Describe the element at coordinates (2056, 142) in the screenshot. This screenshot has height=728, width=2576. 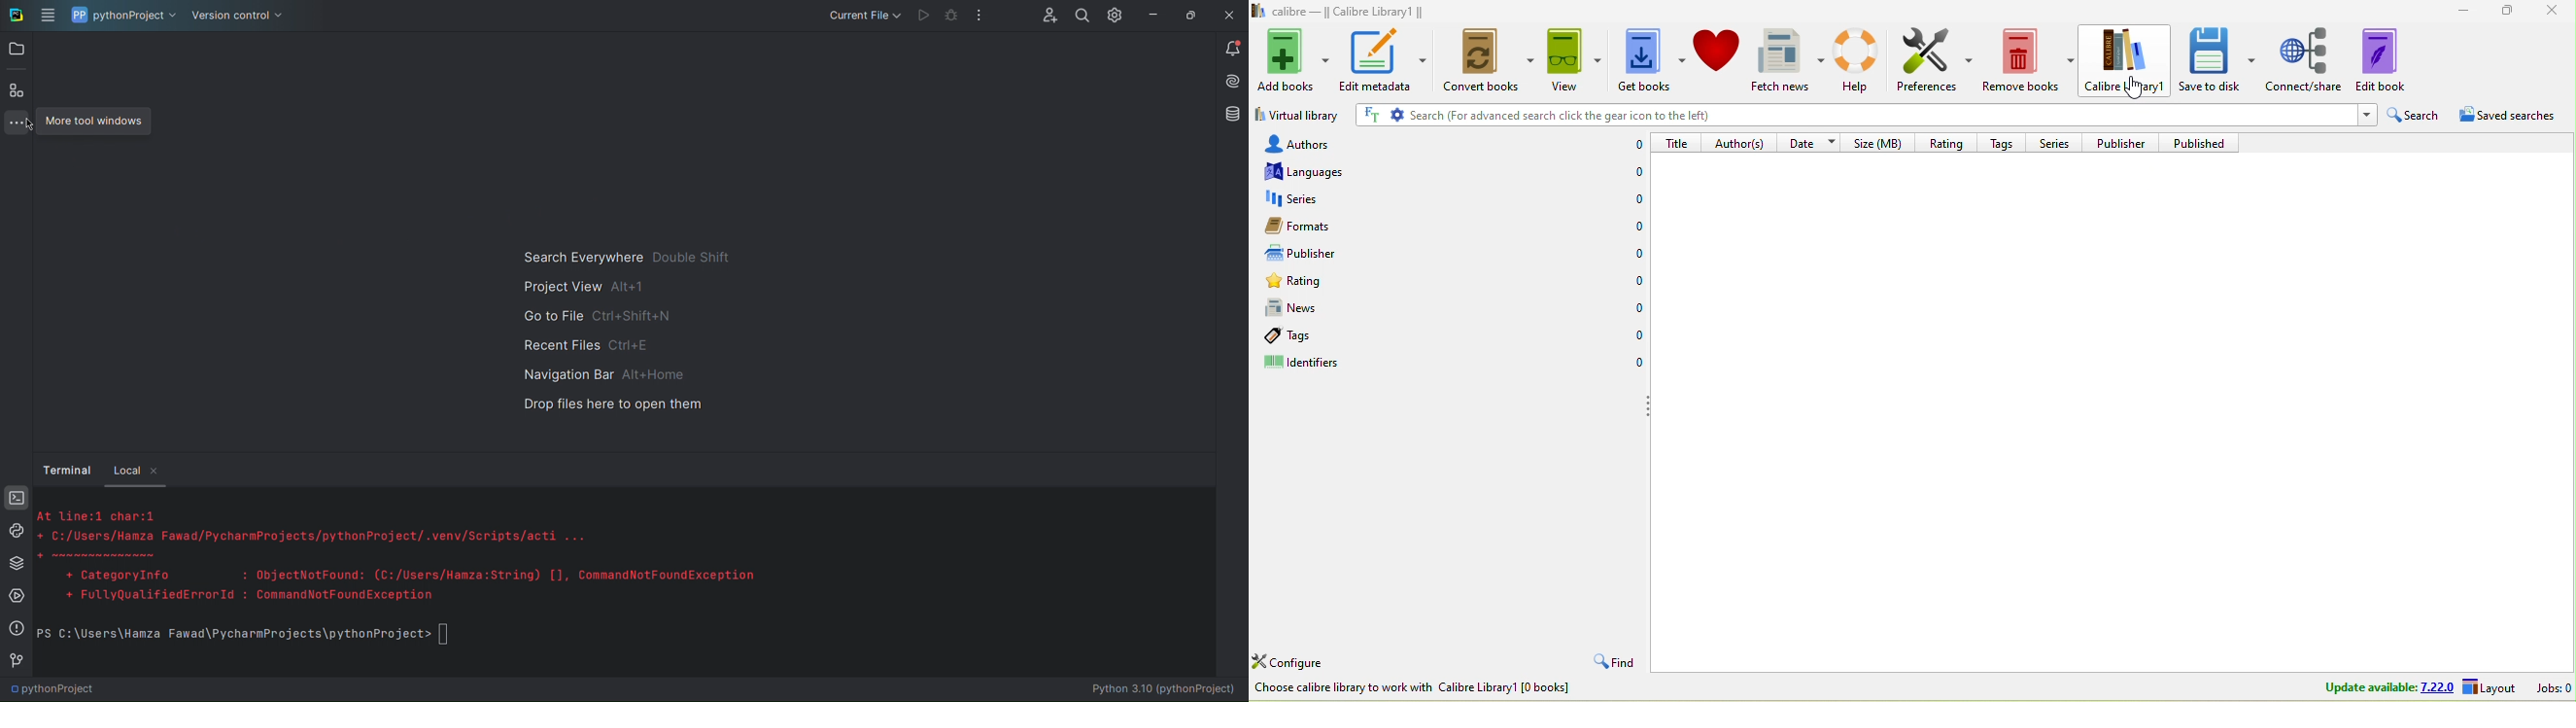
I see `series` at that location.